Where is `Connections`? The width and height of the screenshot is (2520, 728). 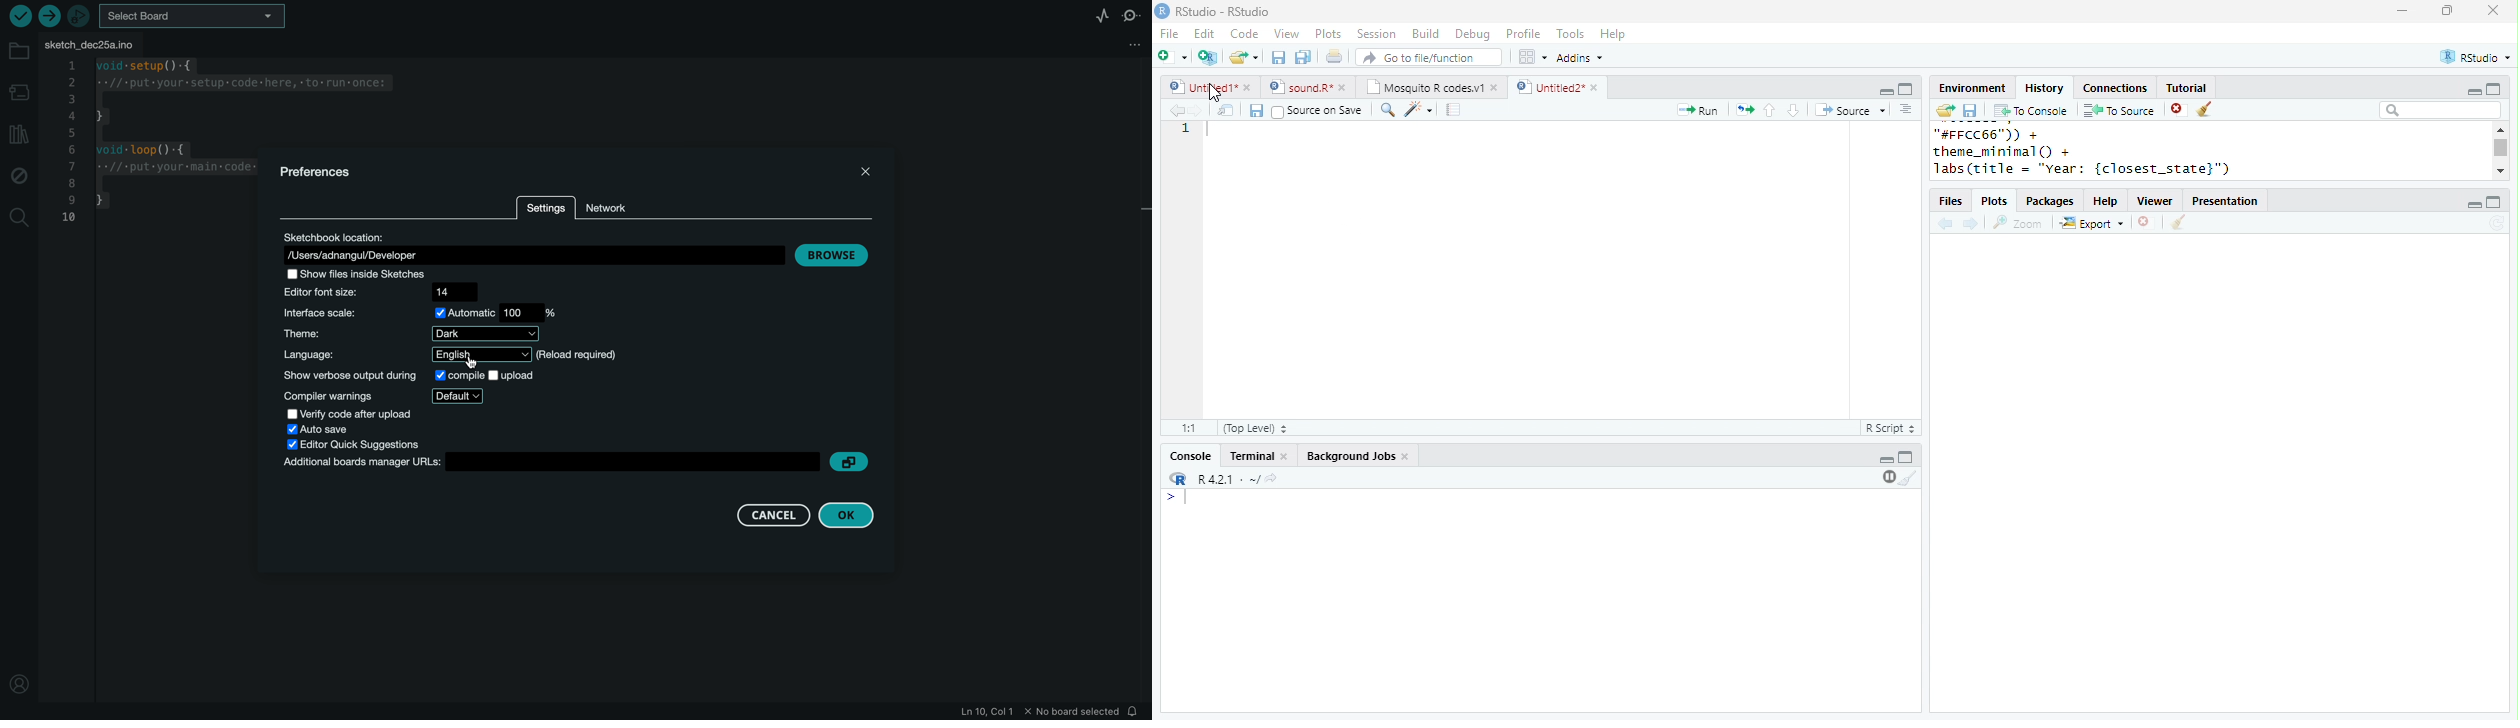 Connections is located at coordinates (2117, 88).